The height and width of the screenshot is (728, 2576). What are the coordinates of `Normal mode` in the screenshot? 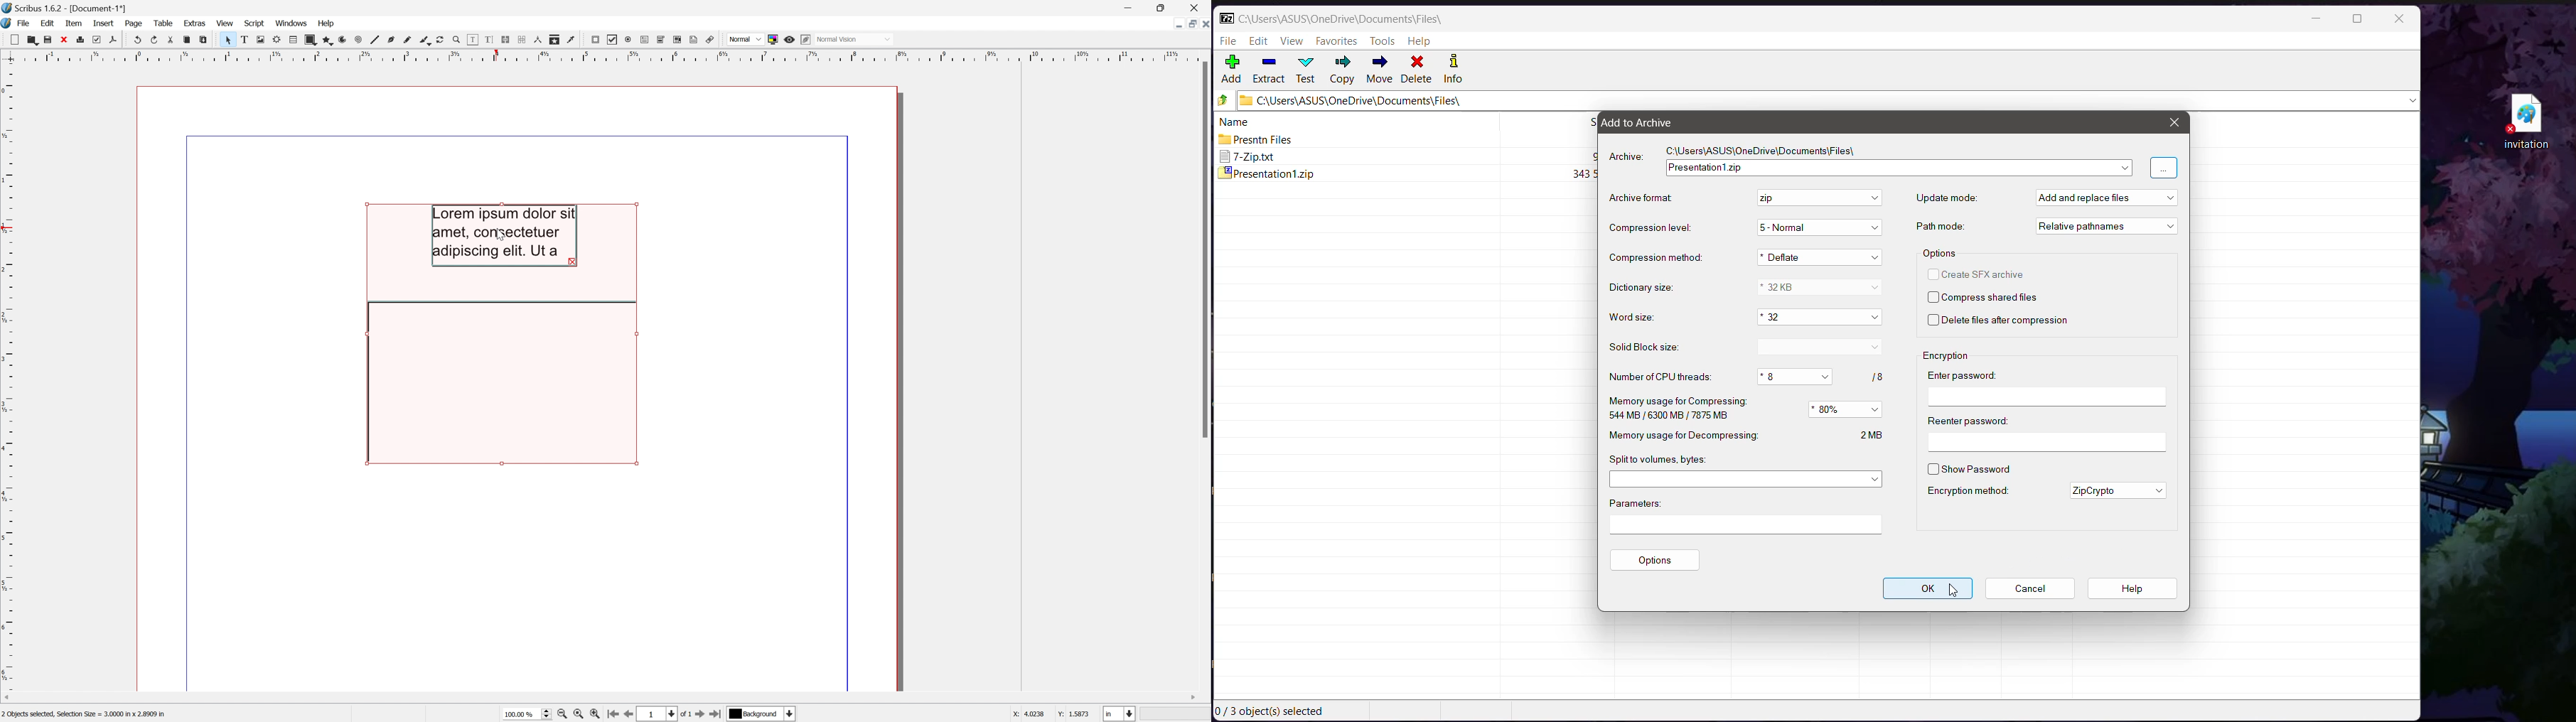 It's located at (857, 39).